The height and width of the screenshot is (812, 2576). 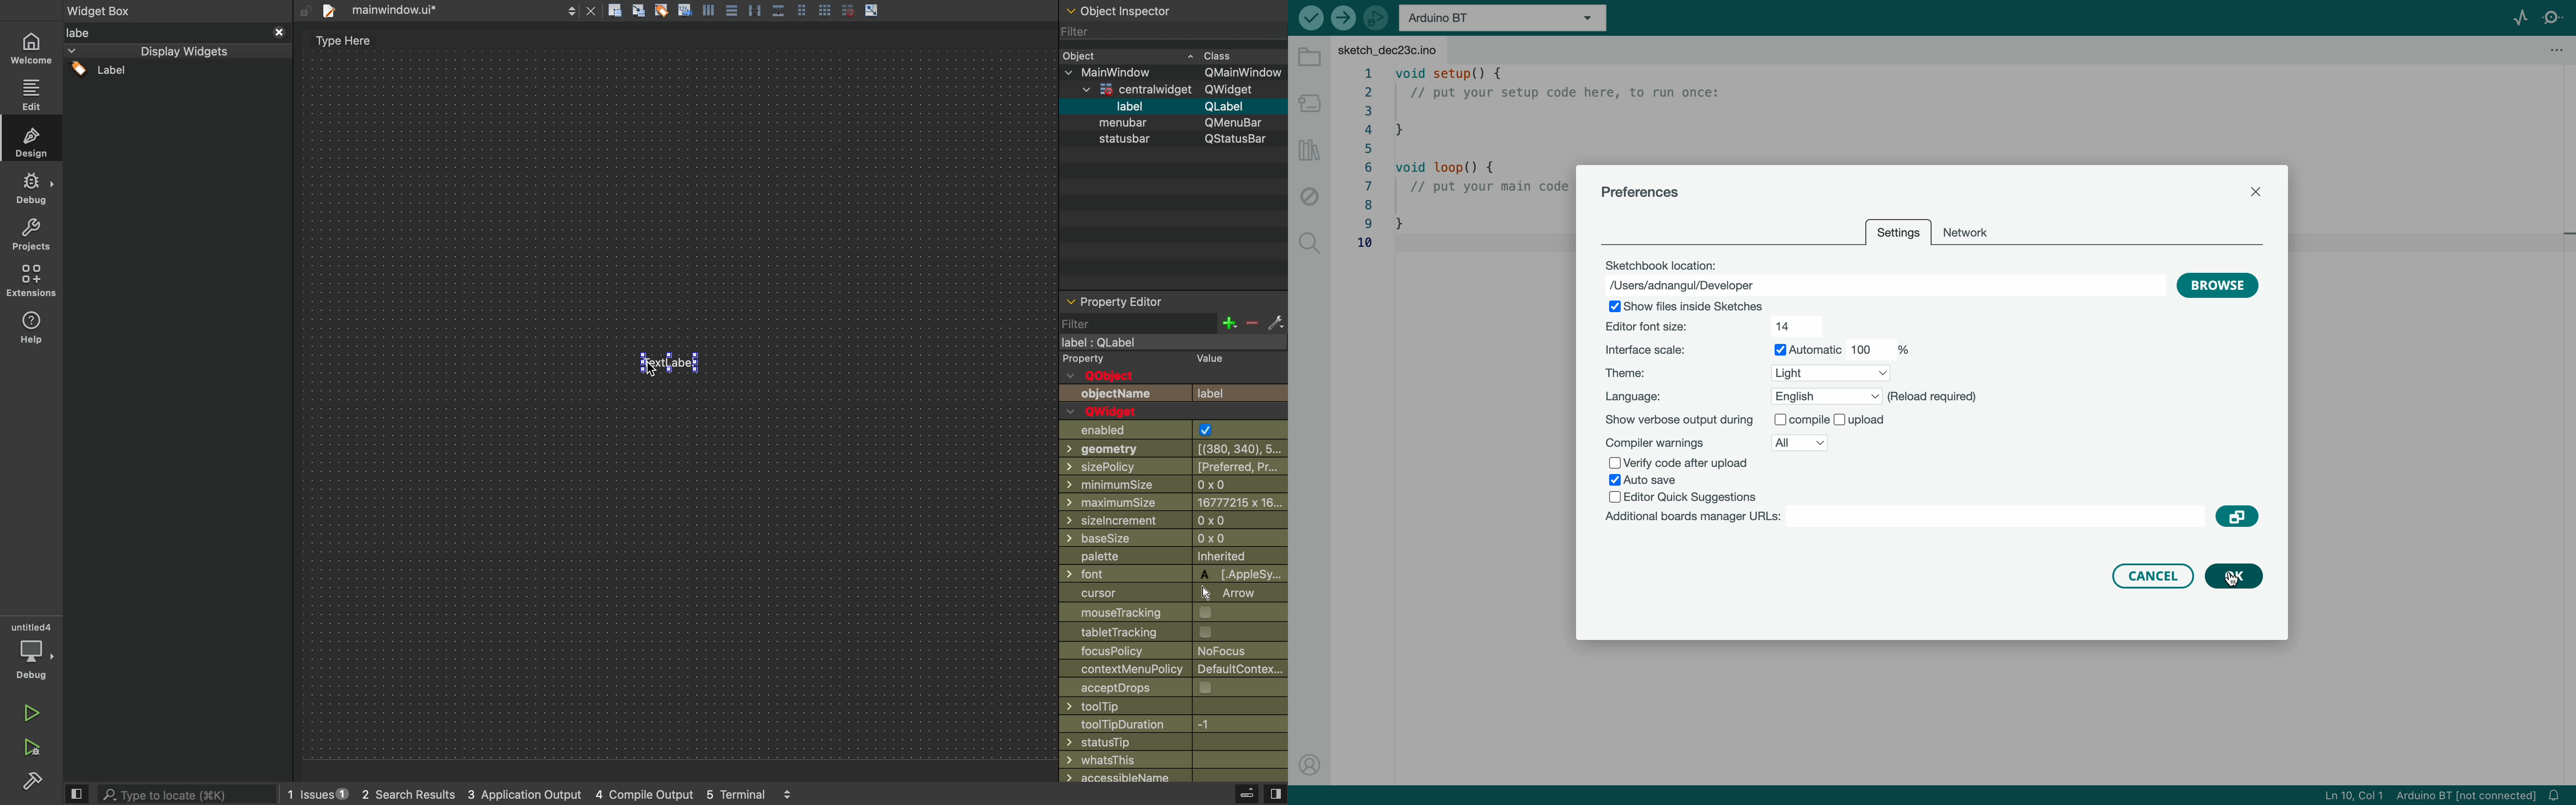 I want to click on grid, so click(x=847, y=10).